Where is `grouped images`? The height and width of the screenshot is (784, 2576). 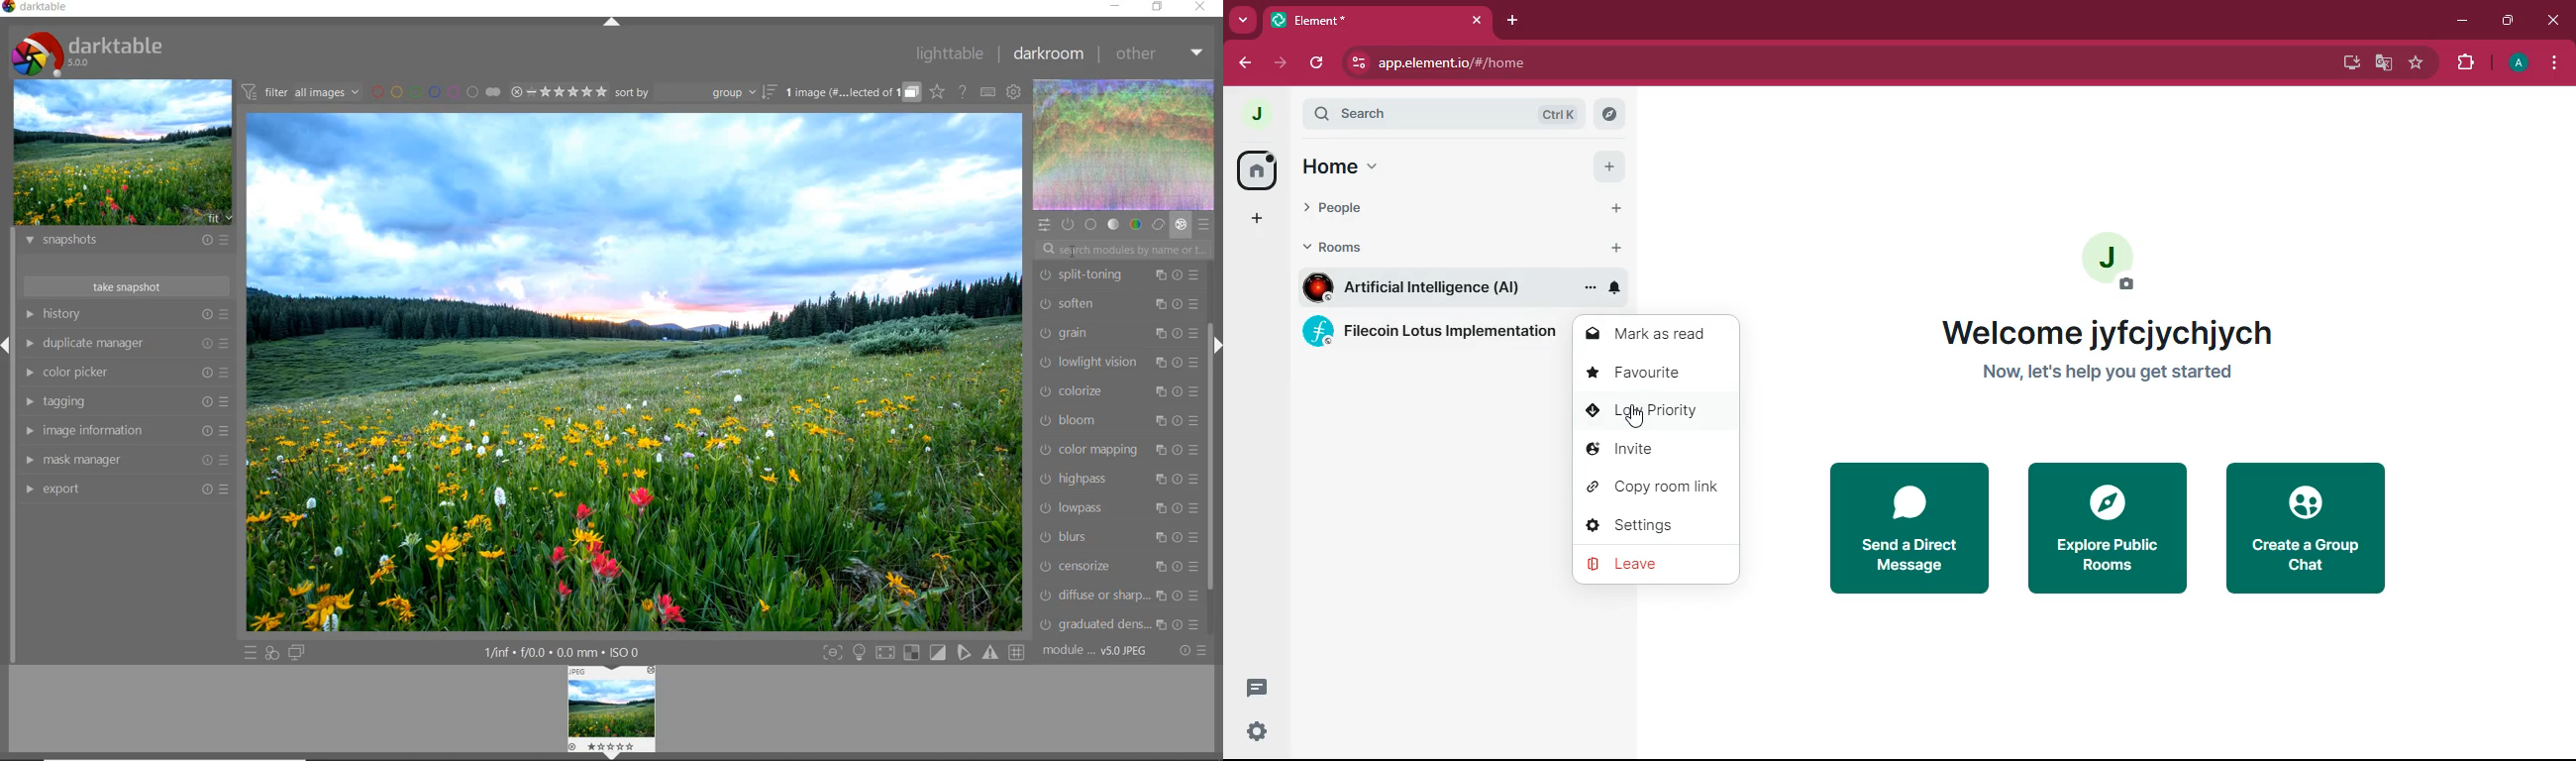
grouped images is located at coordinates (852, 93).